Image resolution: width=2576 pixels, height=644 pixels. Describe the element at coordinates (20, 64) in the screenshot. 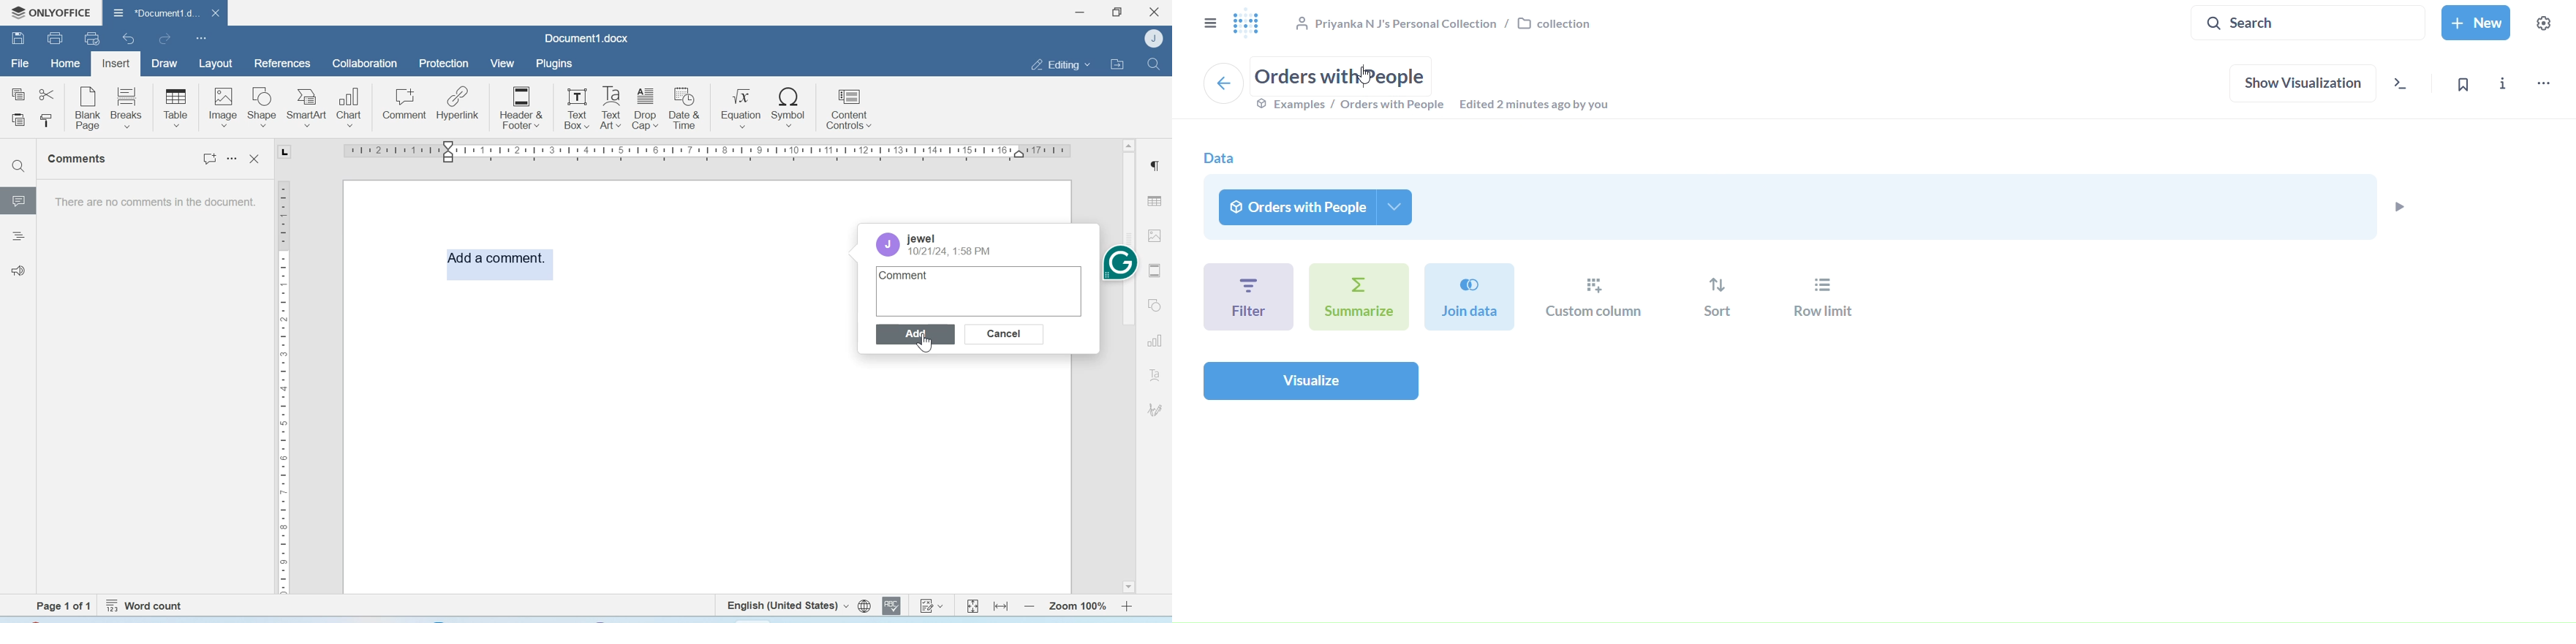

I see `File` at that location.